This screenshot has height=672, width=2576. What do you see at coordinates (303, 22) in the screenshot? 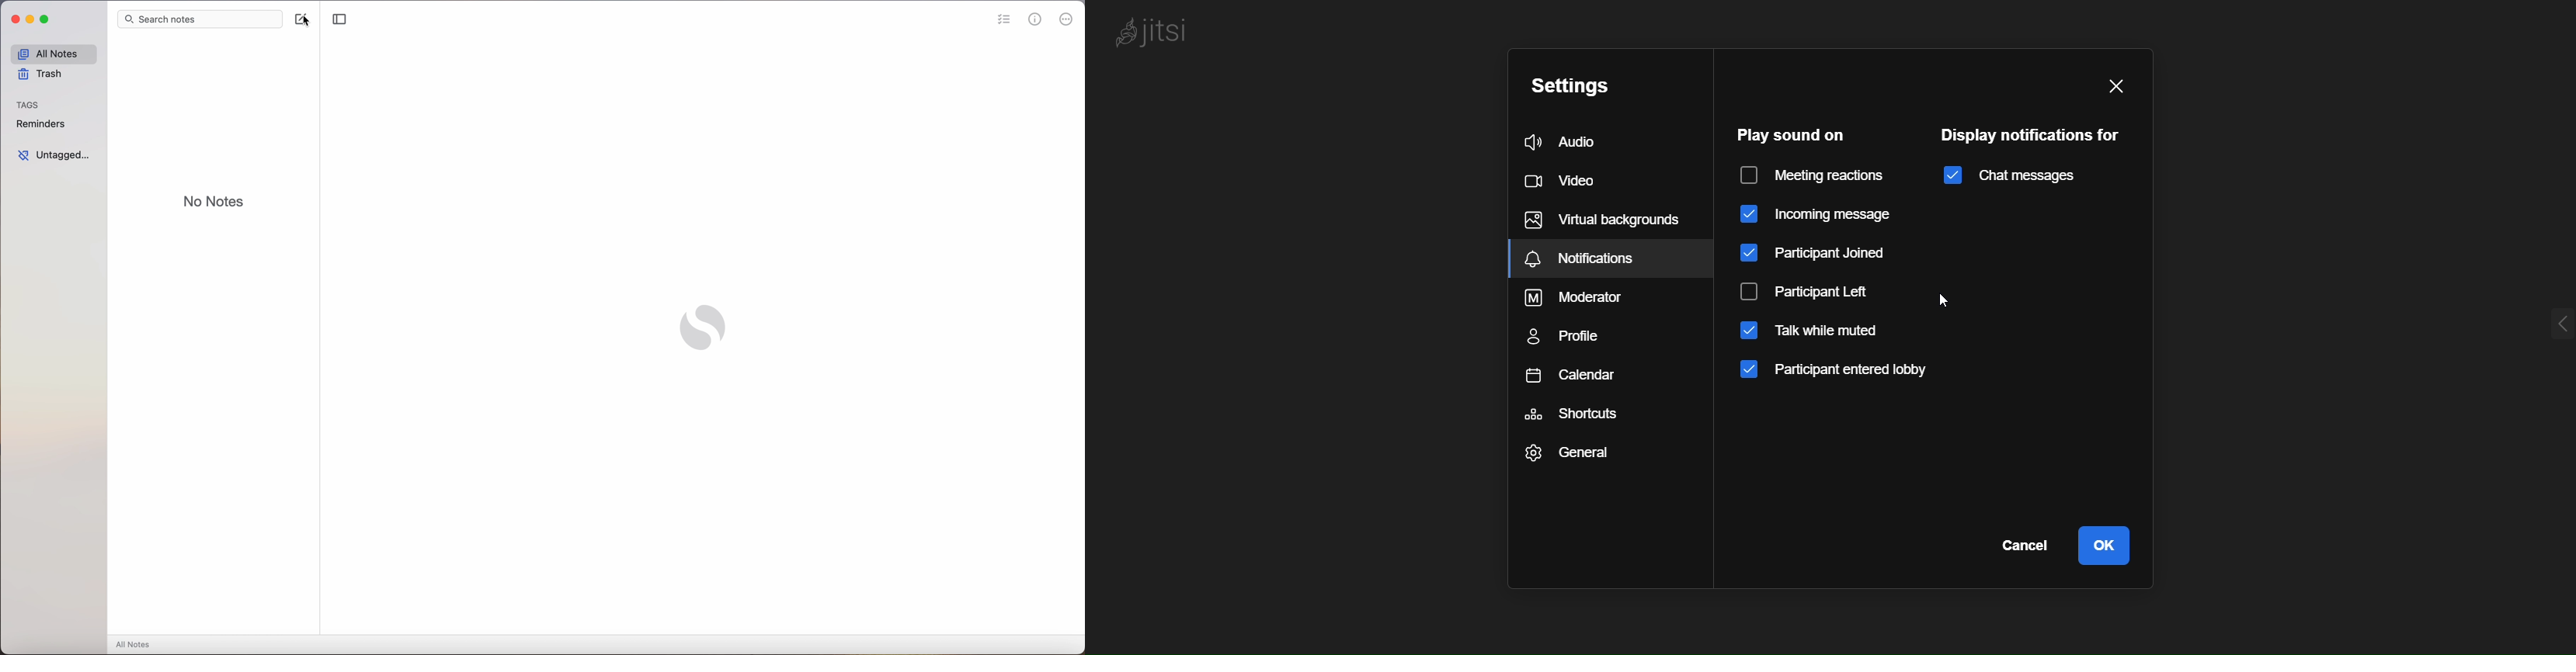
I see `click on create note` at bounding box center [303, 22].